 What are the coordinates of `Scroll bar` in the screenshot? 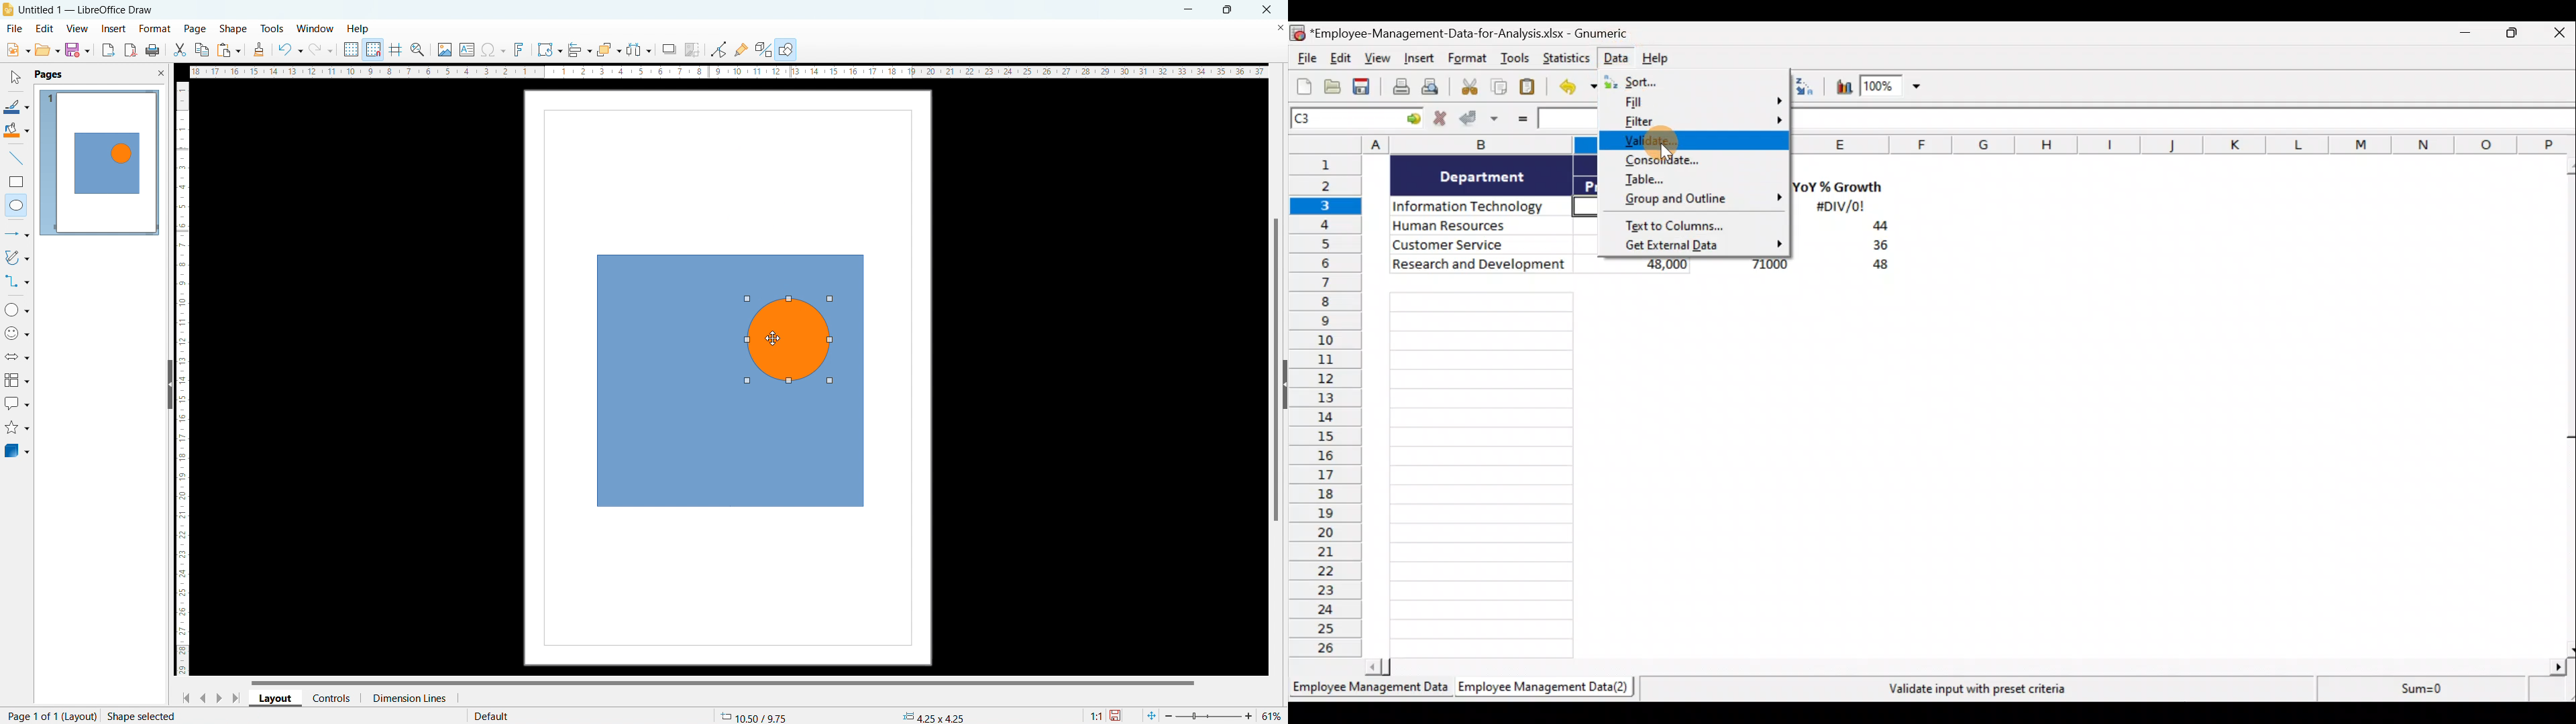 It's located at (2565, 404).